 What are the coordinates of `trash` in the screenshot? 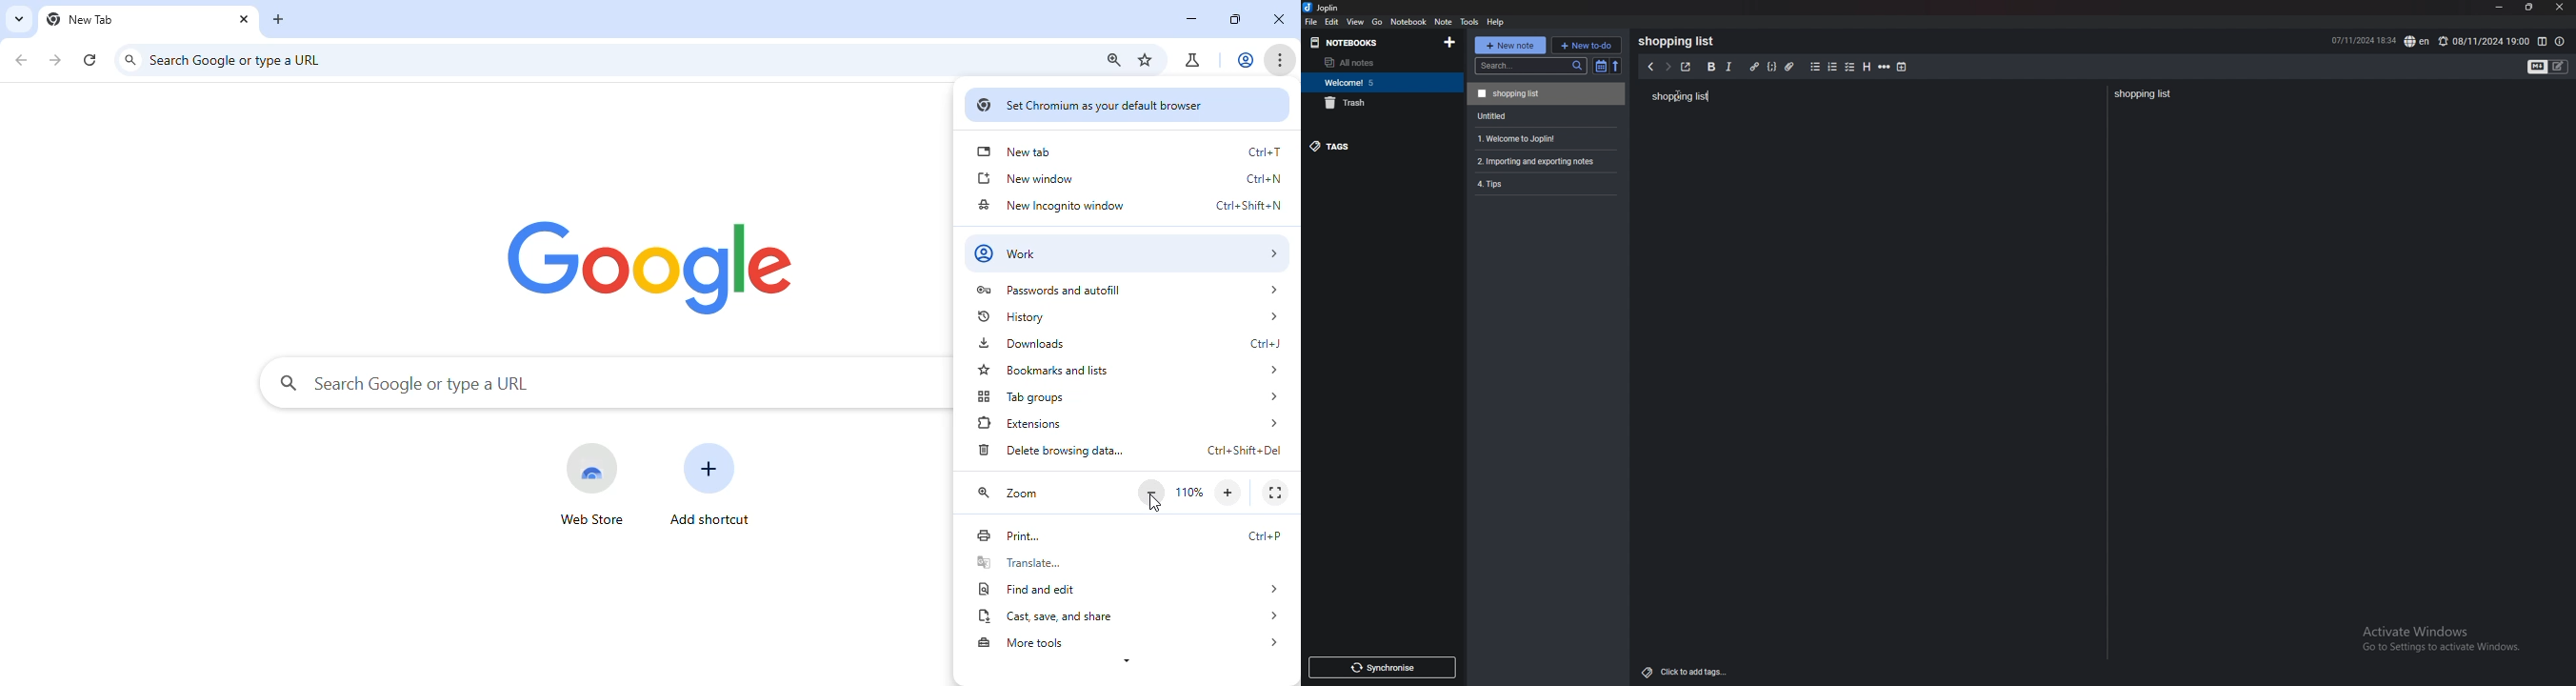 It's located at (1379, 102).